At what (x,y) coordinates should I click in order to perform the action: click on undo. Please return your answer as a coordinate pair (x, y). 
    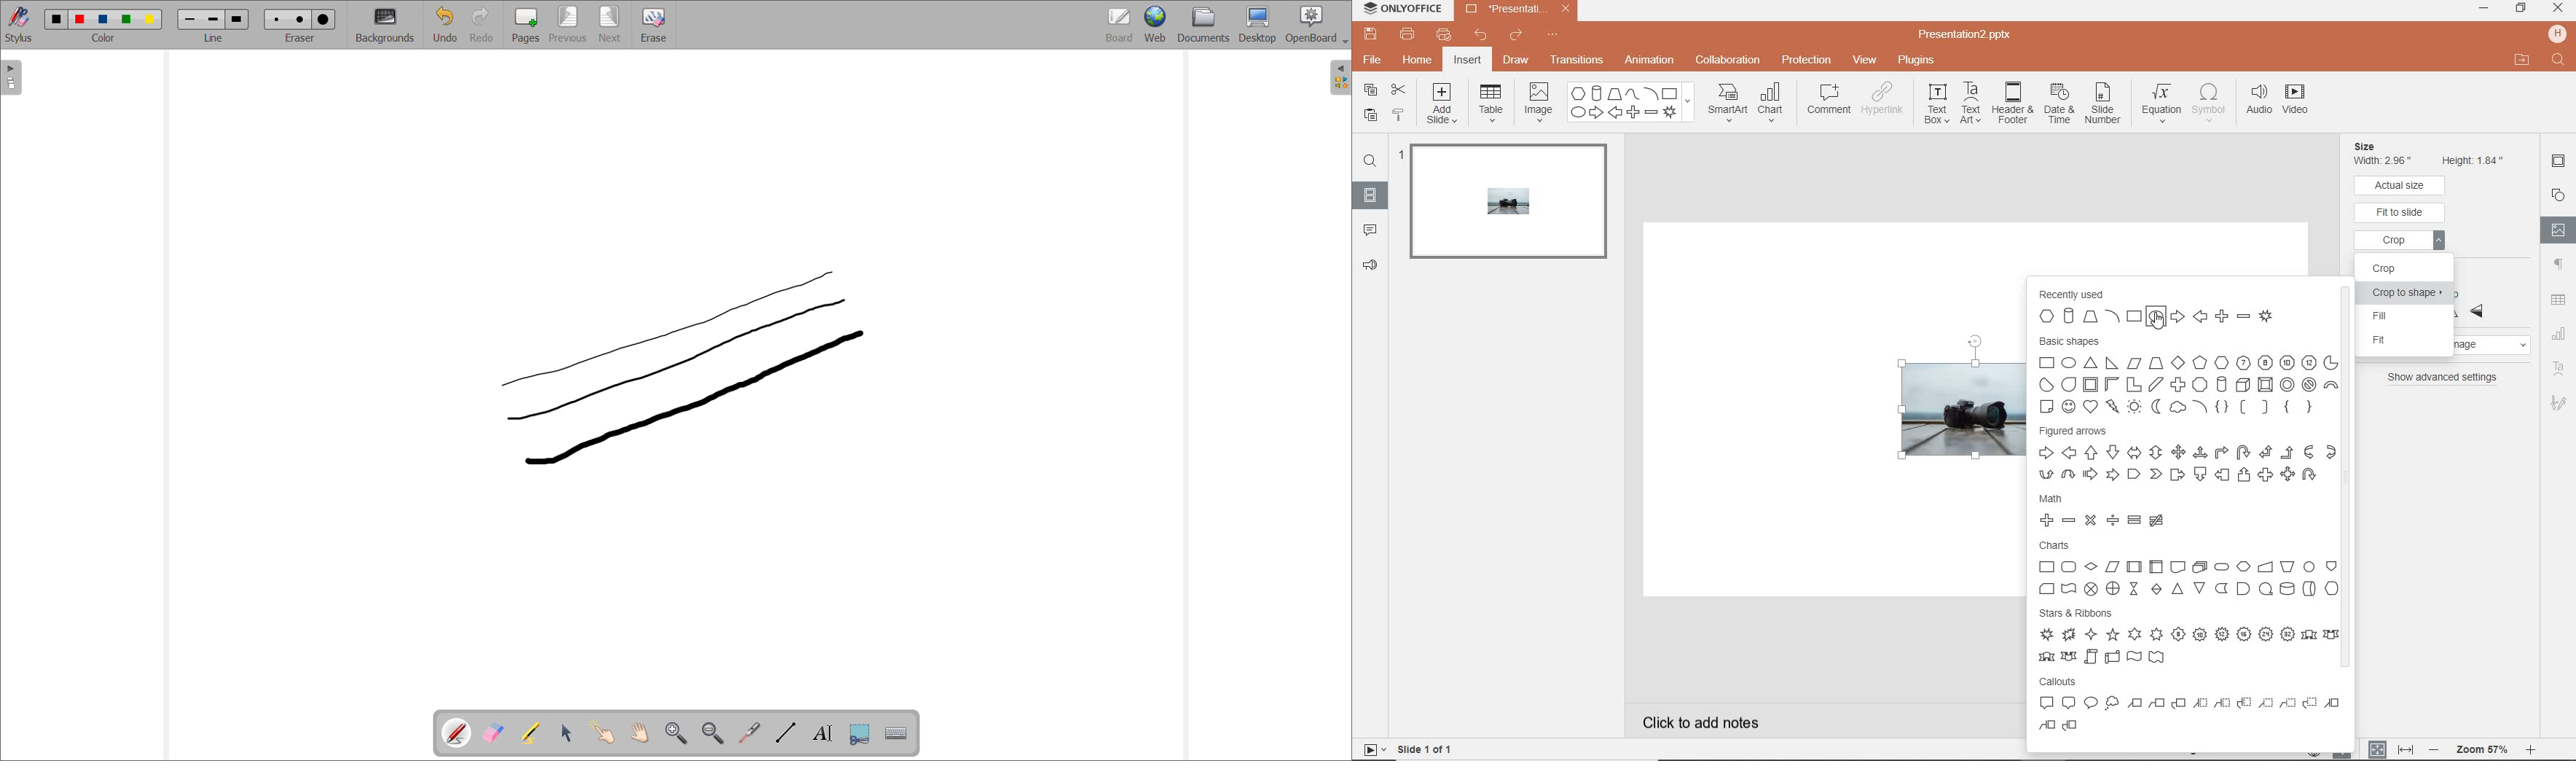
    Looking at the image, I should click on (1481, 35).